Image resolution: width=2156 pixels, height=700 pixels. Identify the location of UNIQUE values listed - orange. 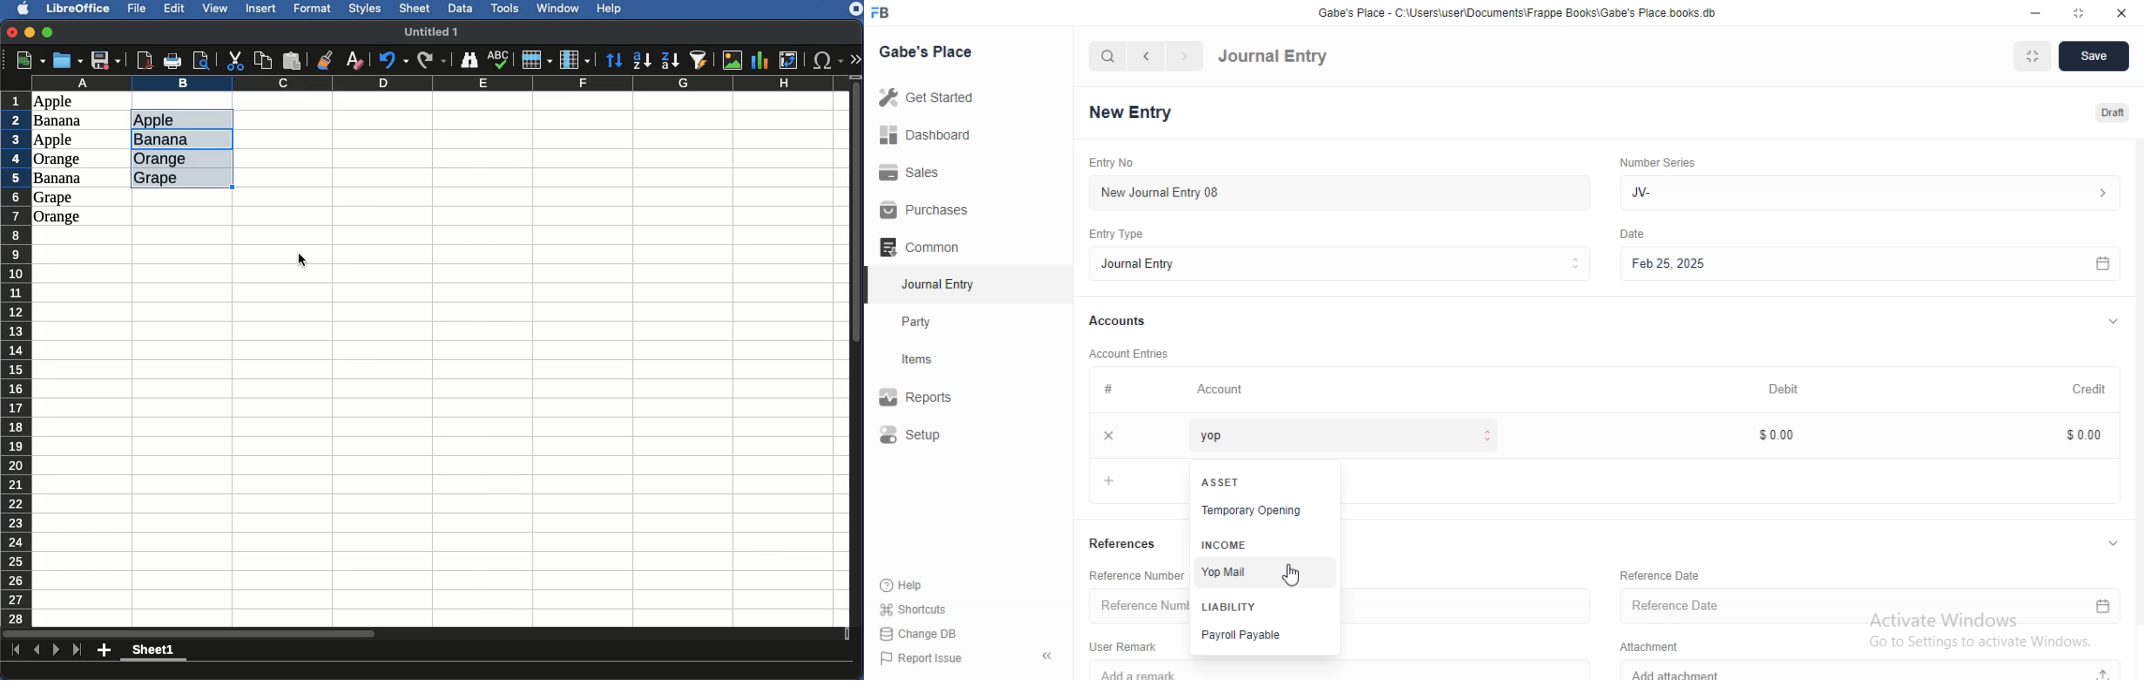
(182, 159).